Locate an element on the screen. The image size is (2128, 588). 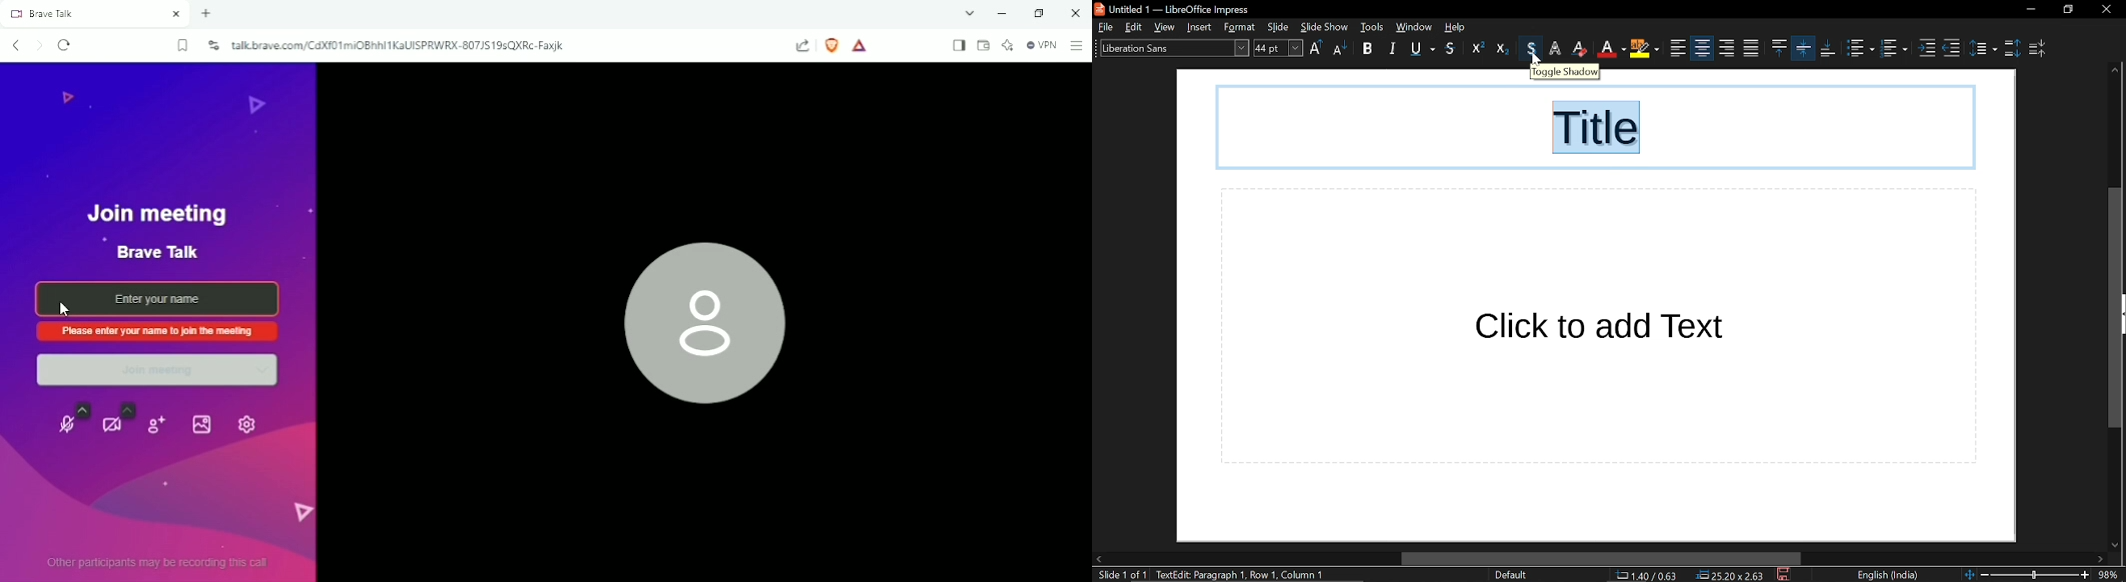
selected text is located at coordinates (1599, 129).